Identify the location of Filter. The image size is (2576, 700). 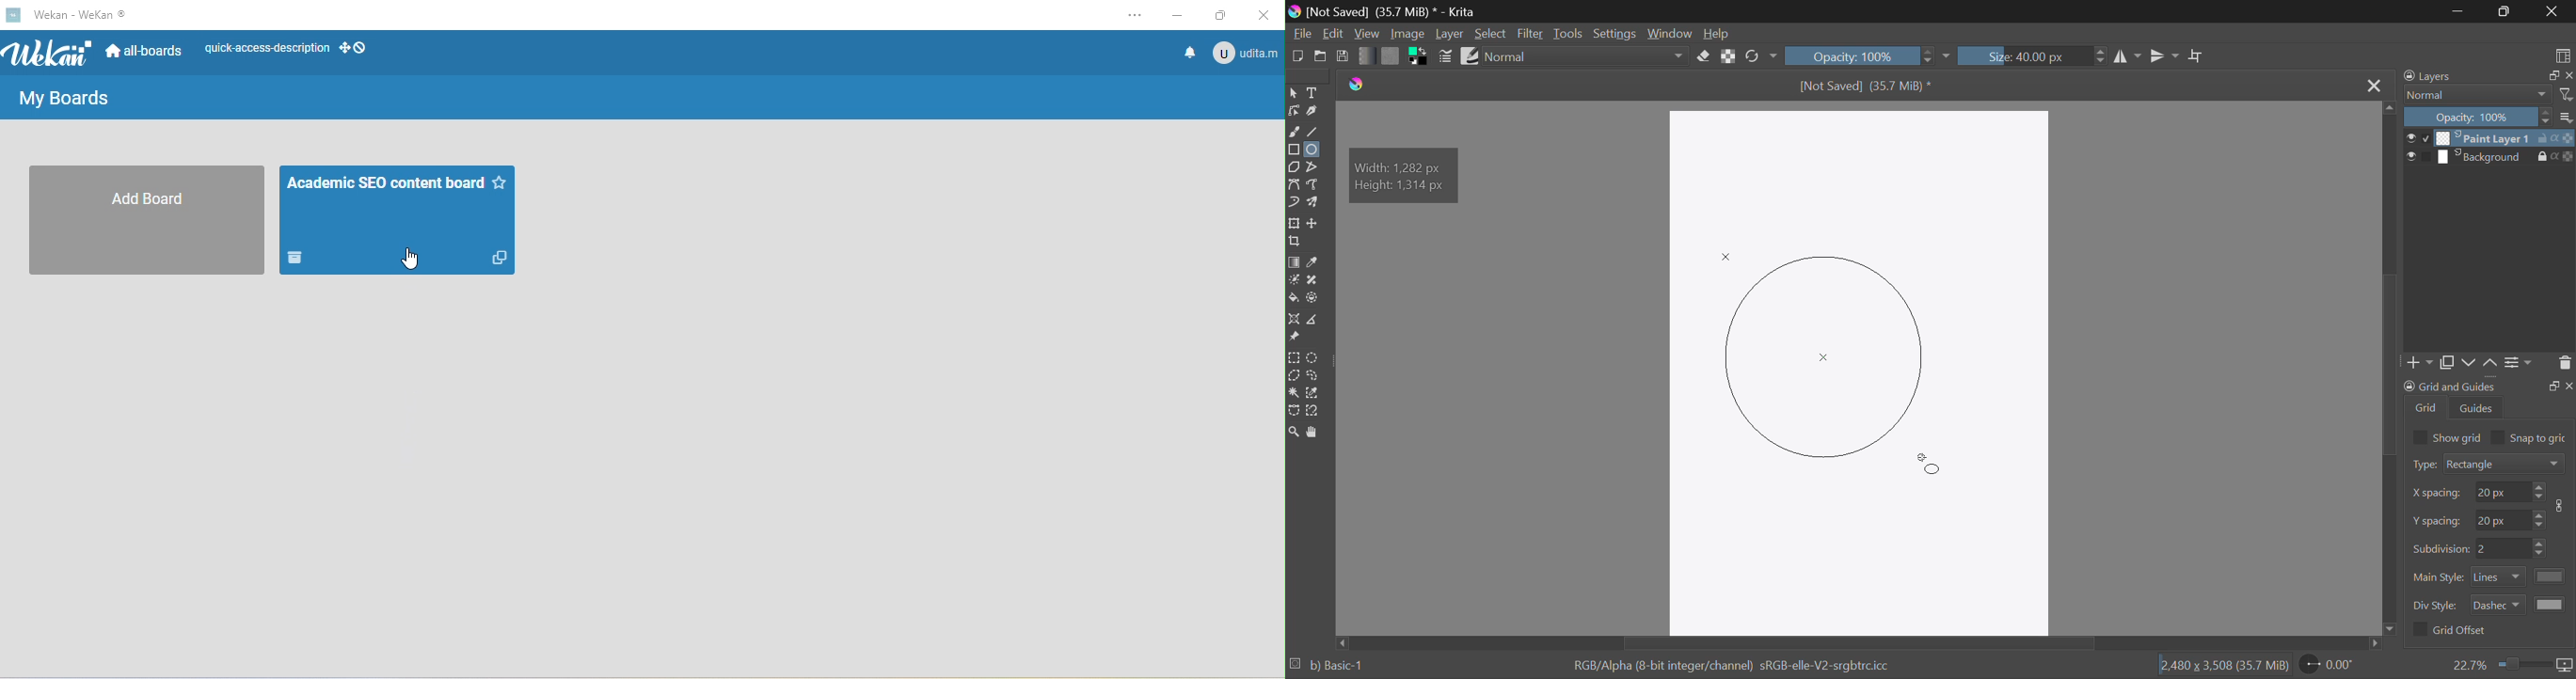
(1531, 34).